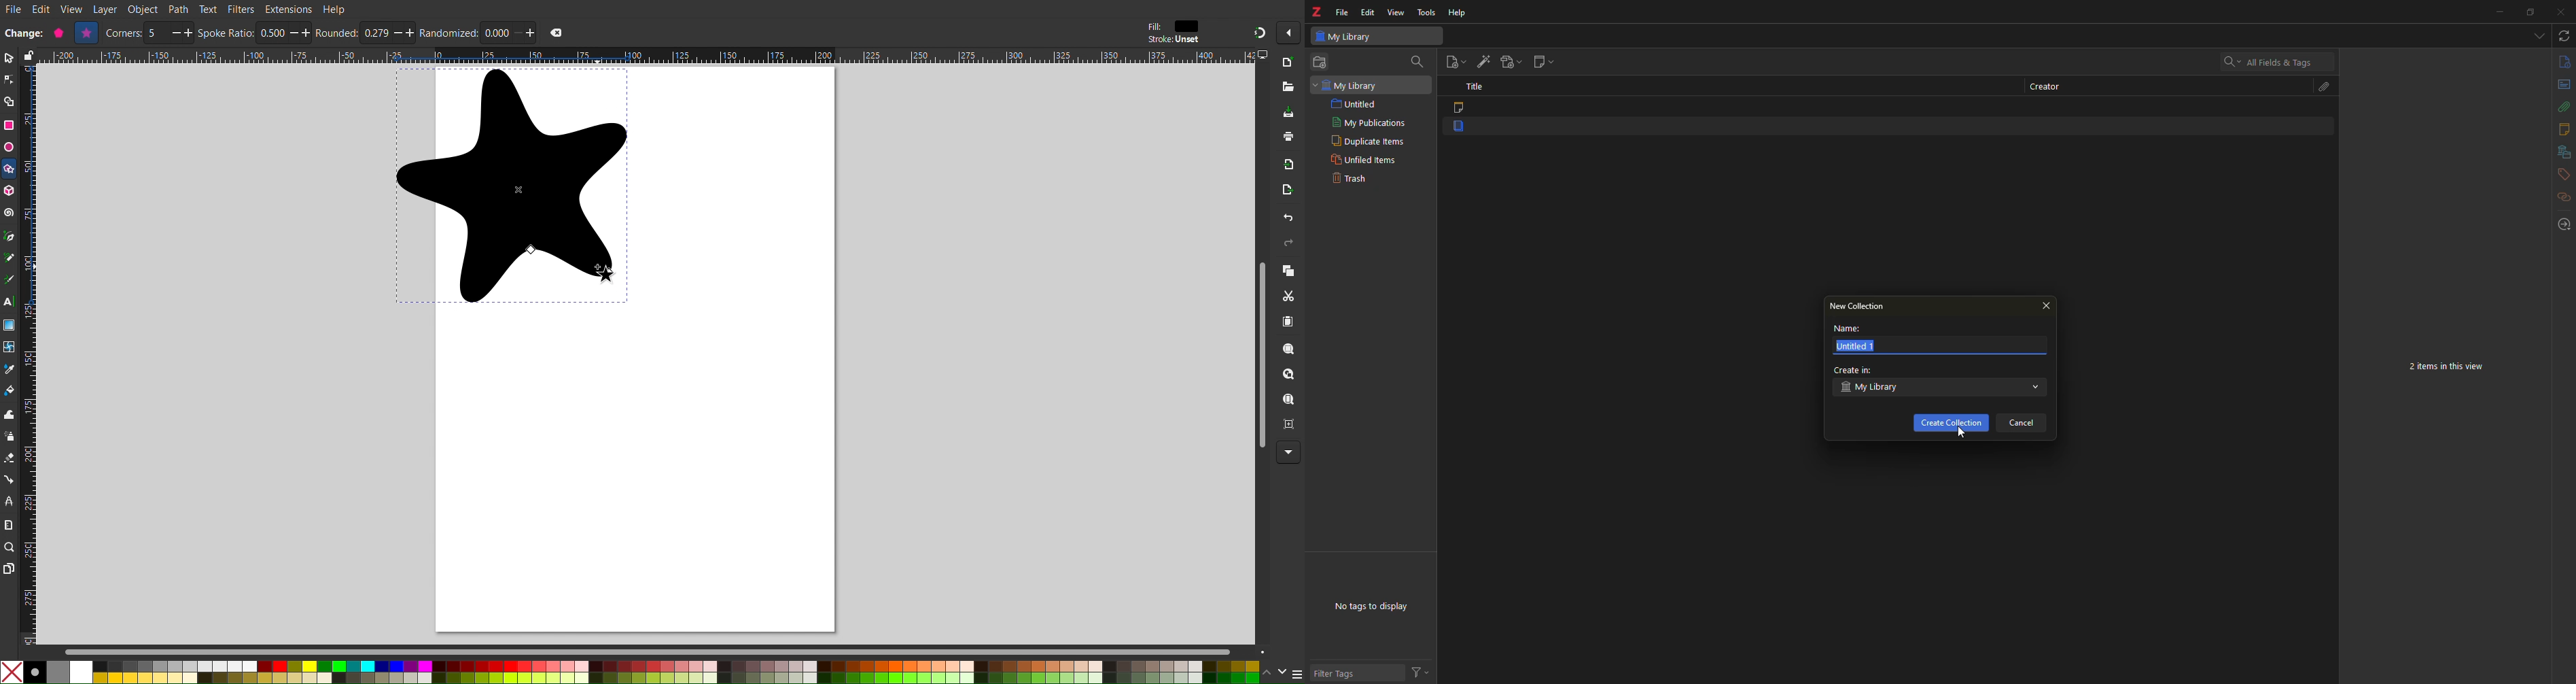 The image size is (2576, 700). Describe the element at coordinates (1290, 376) in the screenshot. I see `Zoom Drawing` at that location.